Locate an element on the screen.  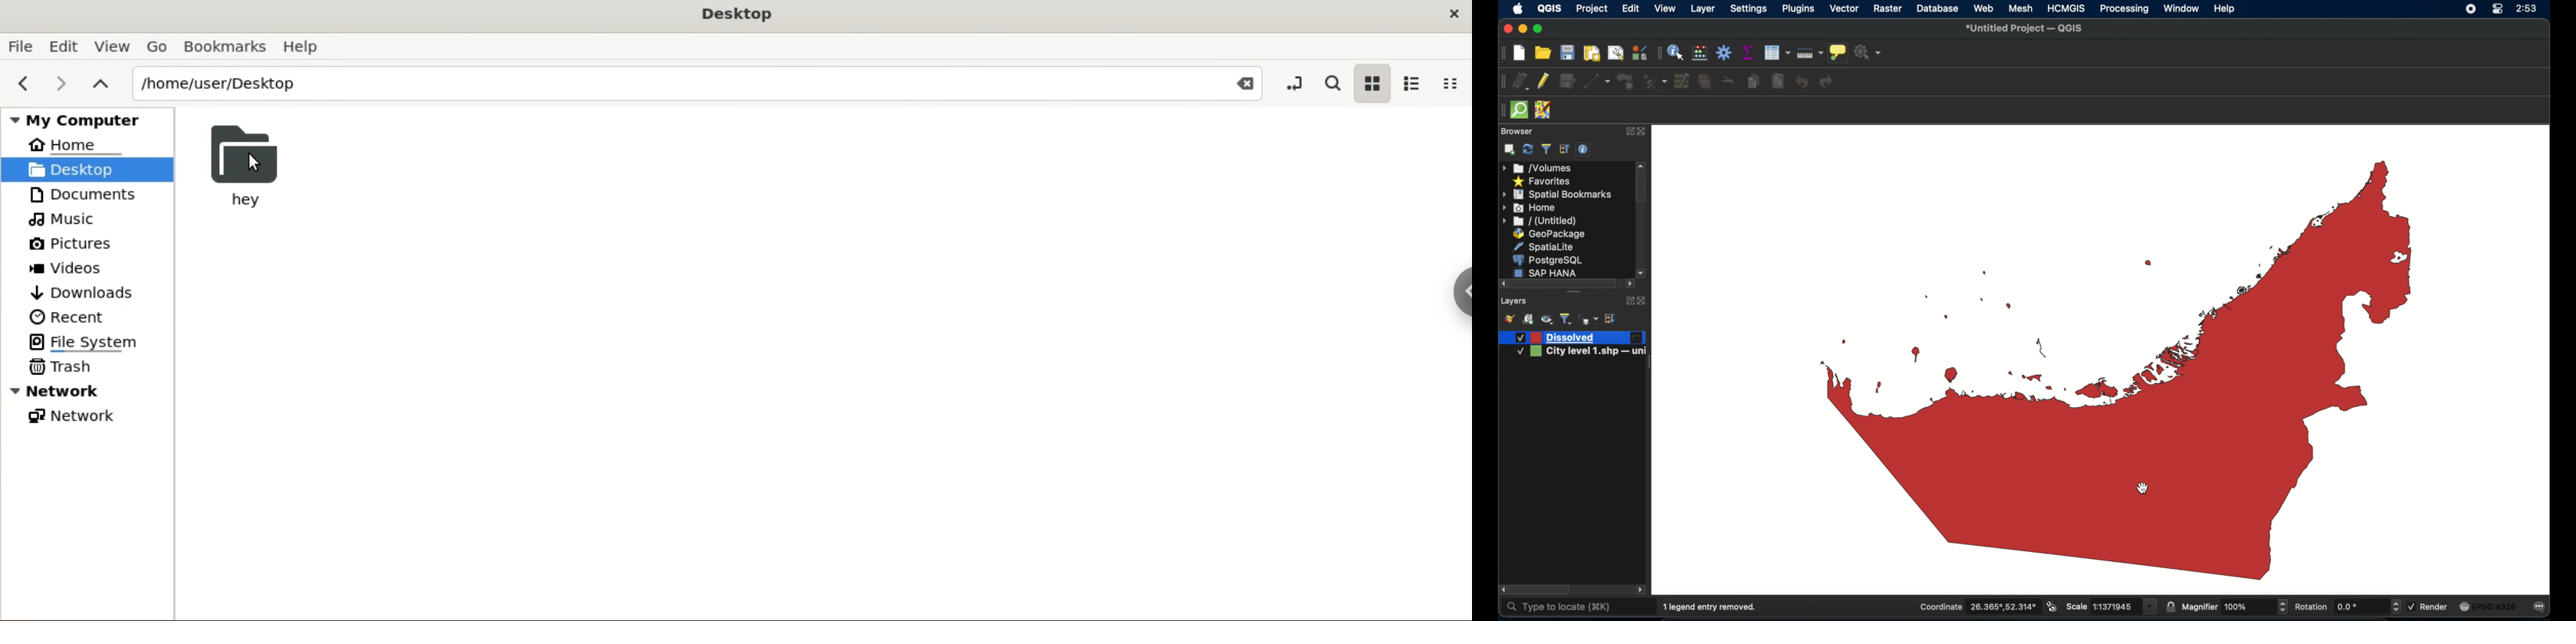
window is located at coordinates (2181, 8).